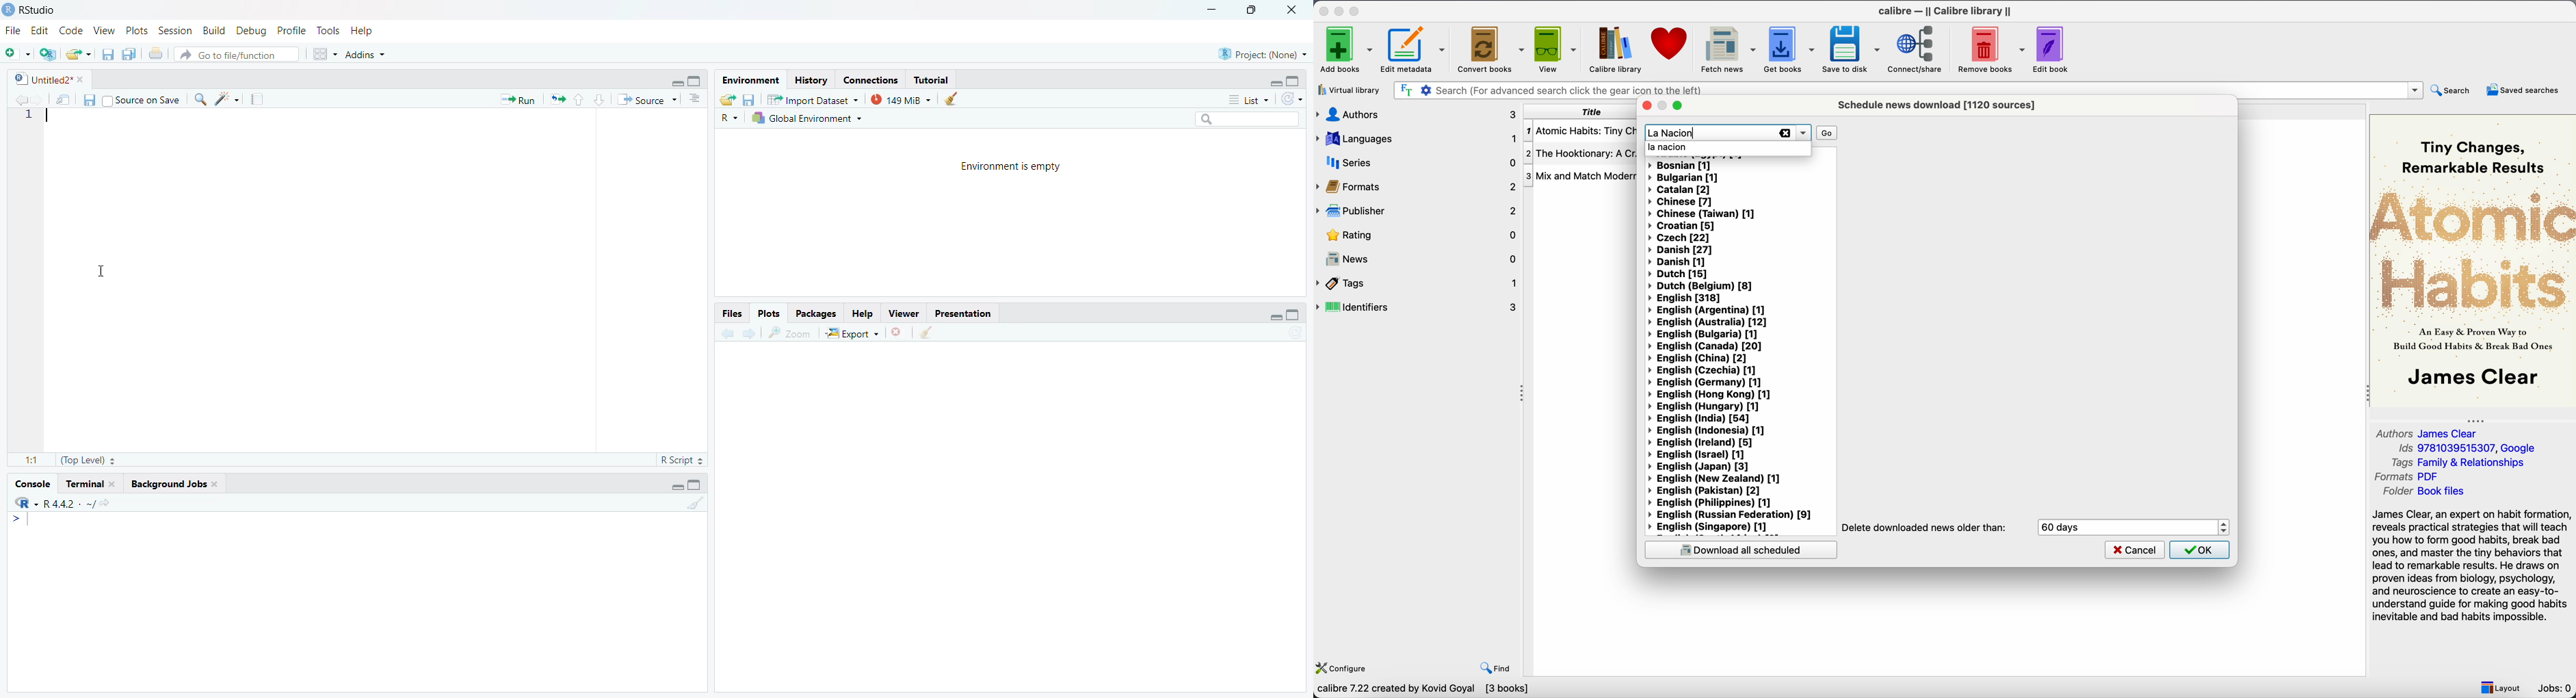 This screenshot has height=700, width=2576. Describe the element at coordinates (1710, 395) in the screenshot. I see `English (Hong Kong) [1]` at that location.